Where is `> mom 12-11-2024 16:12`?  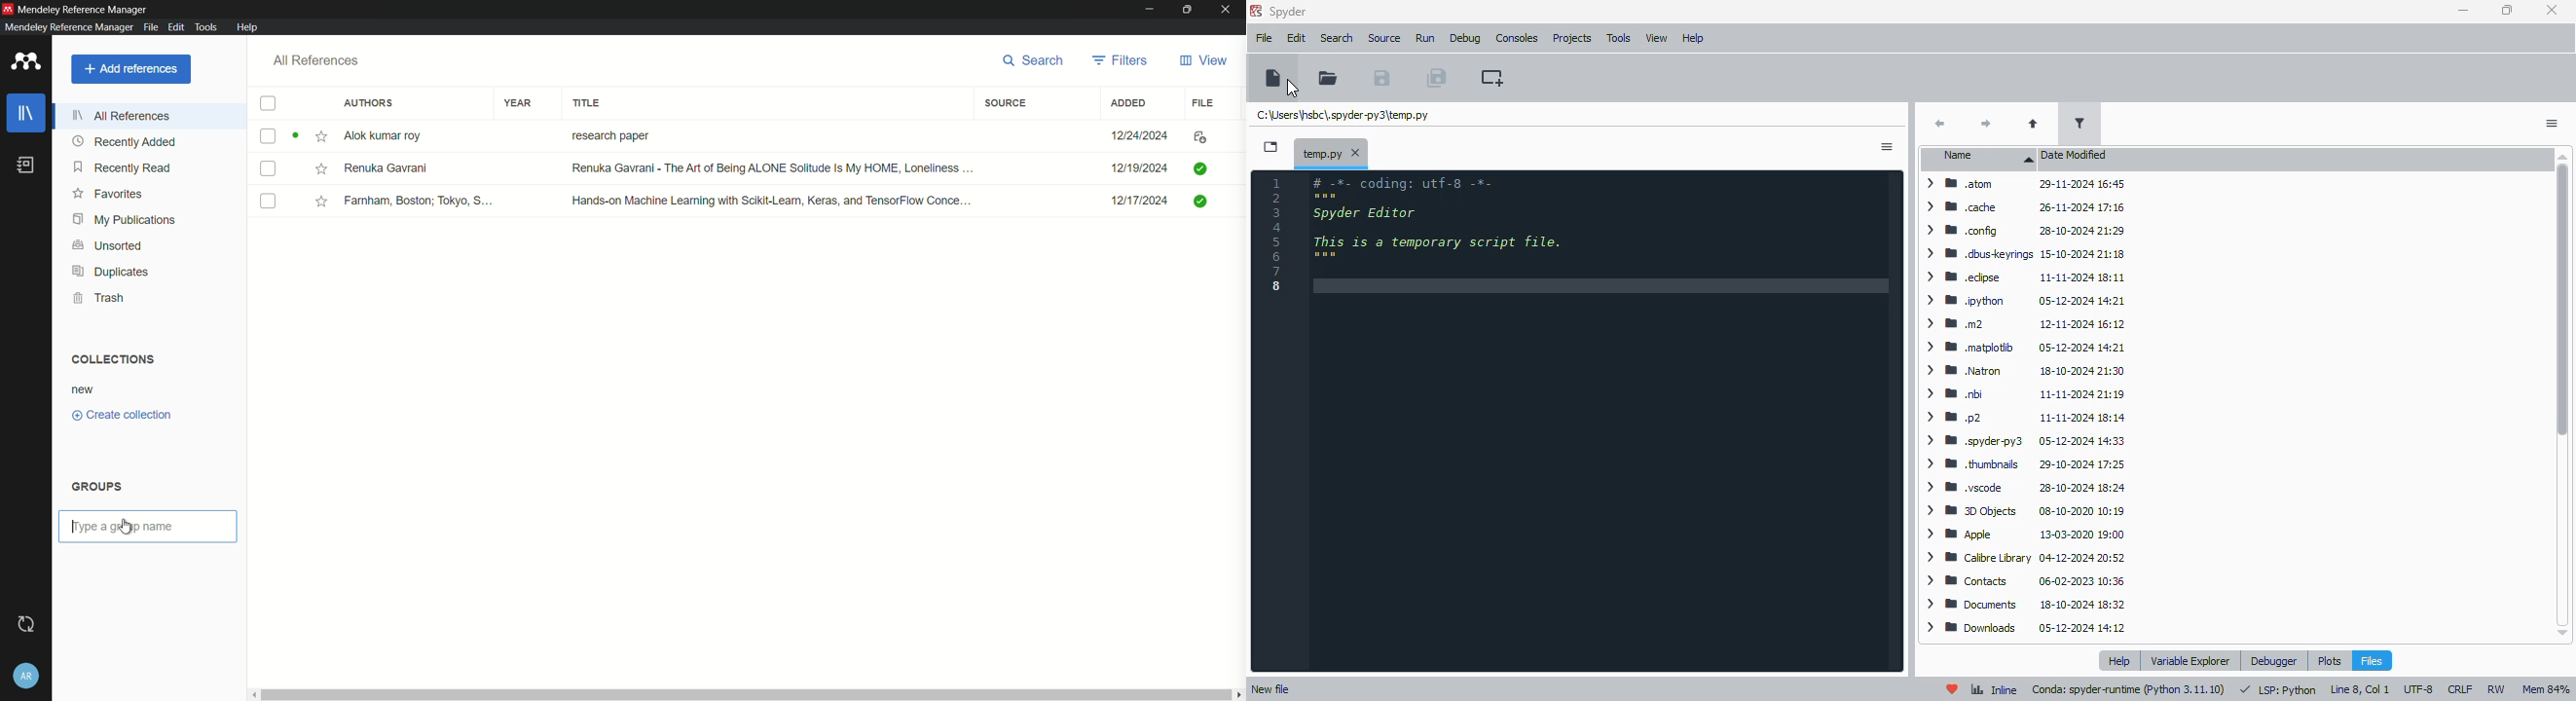 > mom 12-11-2024 16:12 is located at coordinates (2022, 323).